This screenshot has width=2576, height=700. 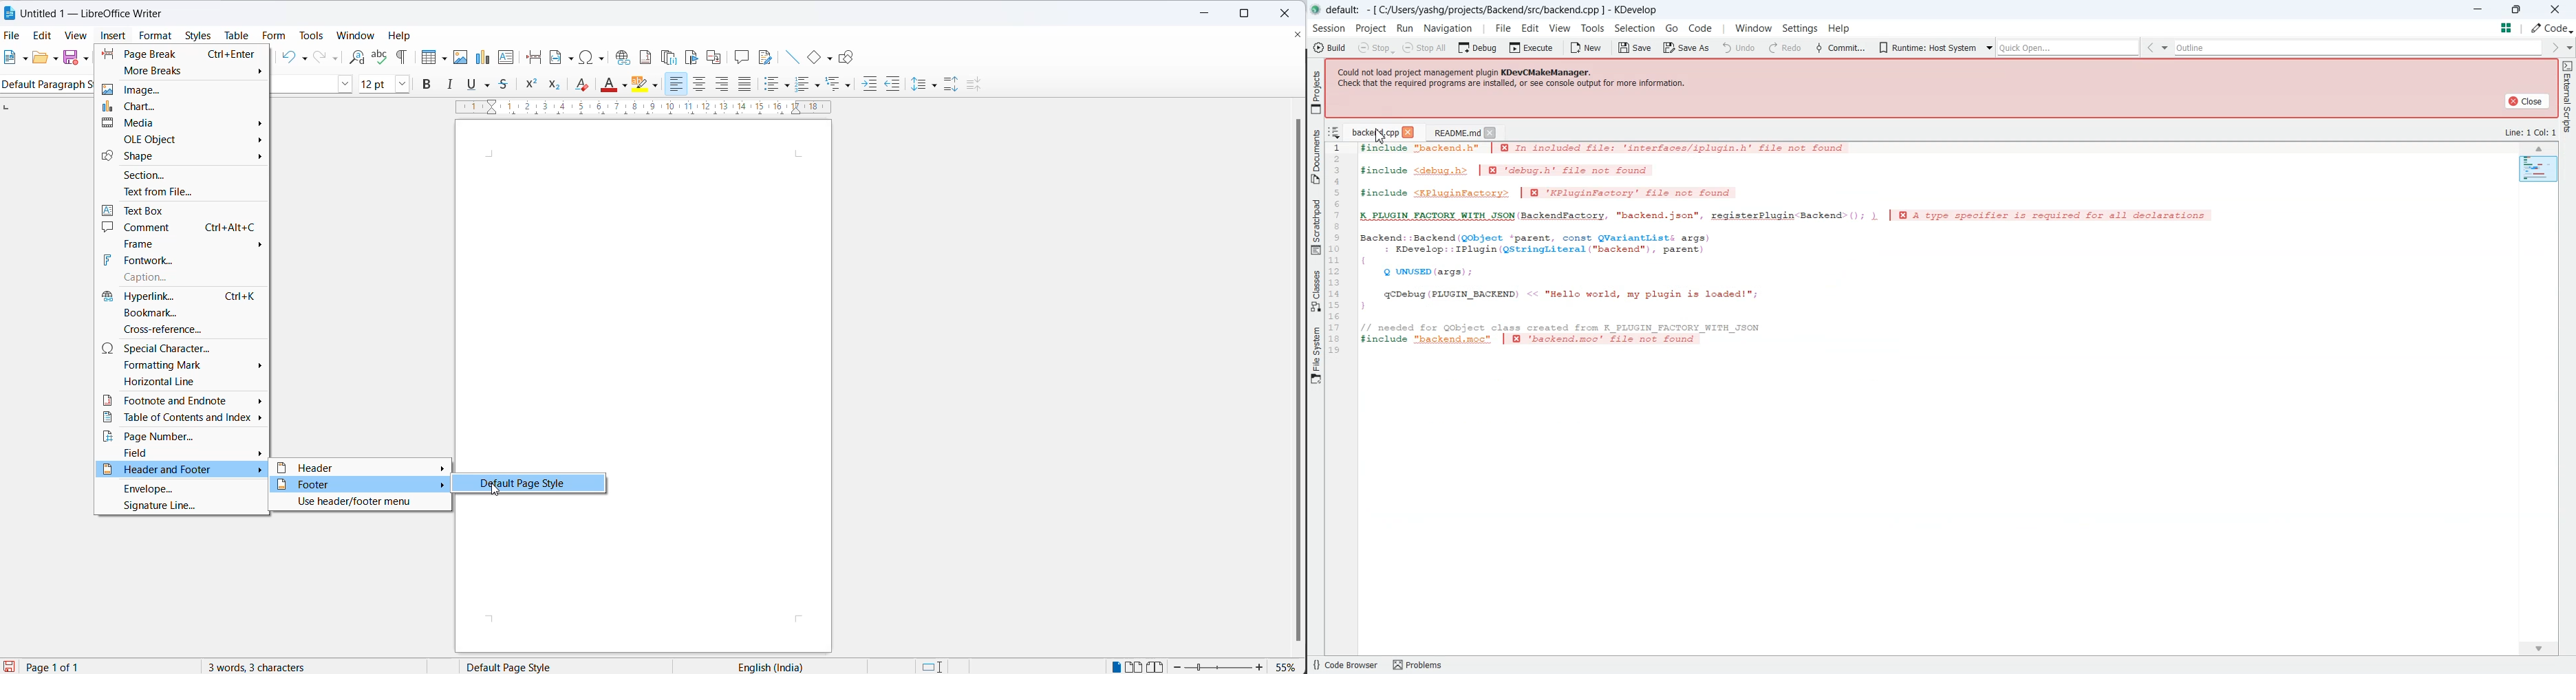 What do you see at coordinates (764, 56) in the screenshot?
I see `show track changes functions` at bounding box center [764, 56].